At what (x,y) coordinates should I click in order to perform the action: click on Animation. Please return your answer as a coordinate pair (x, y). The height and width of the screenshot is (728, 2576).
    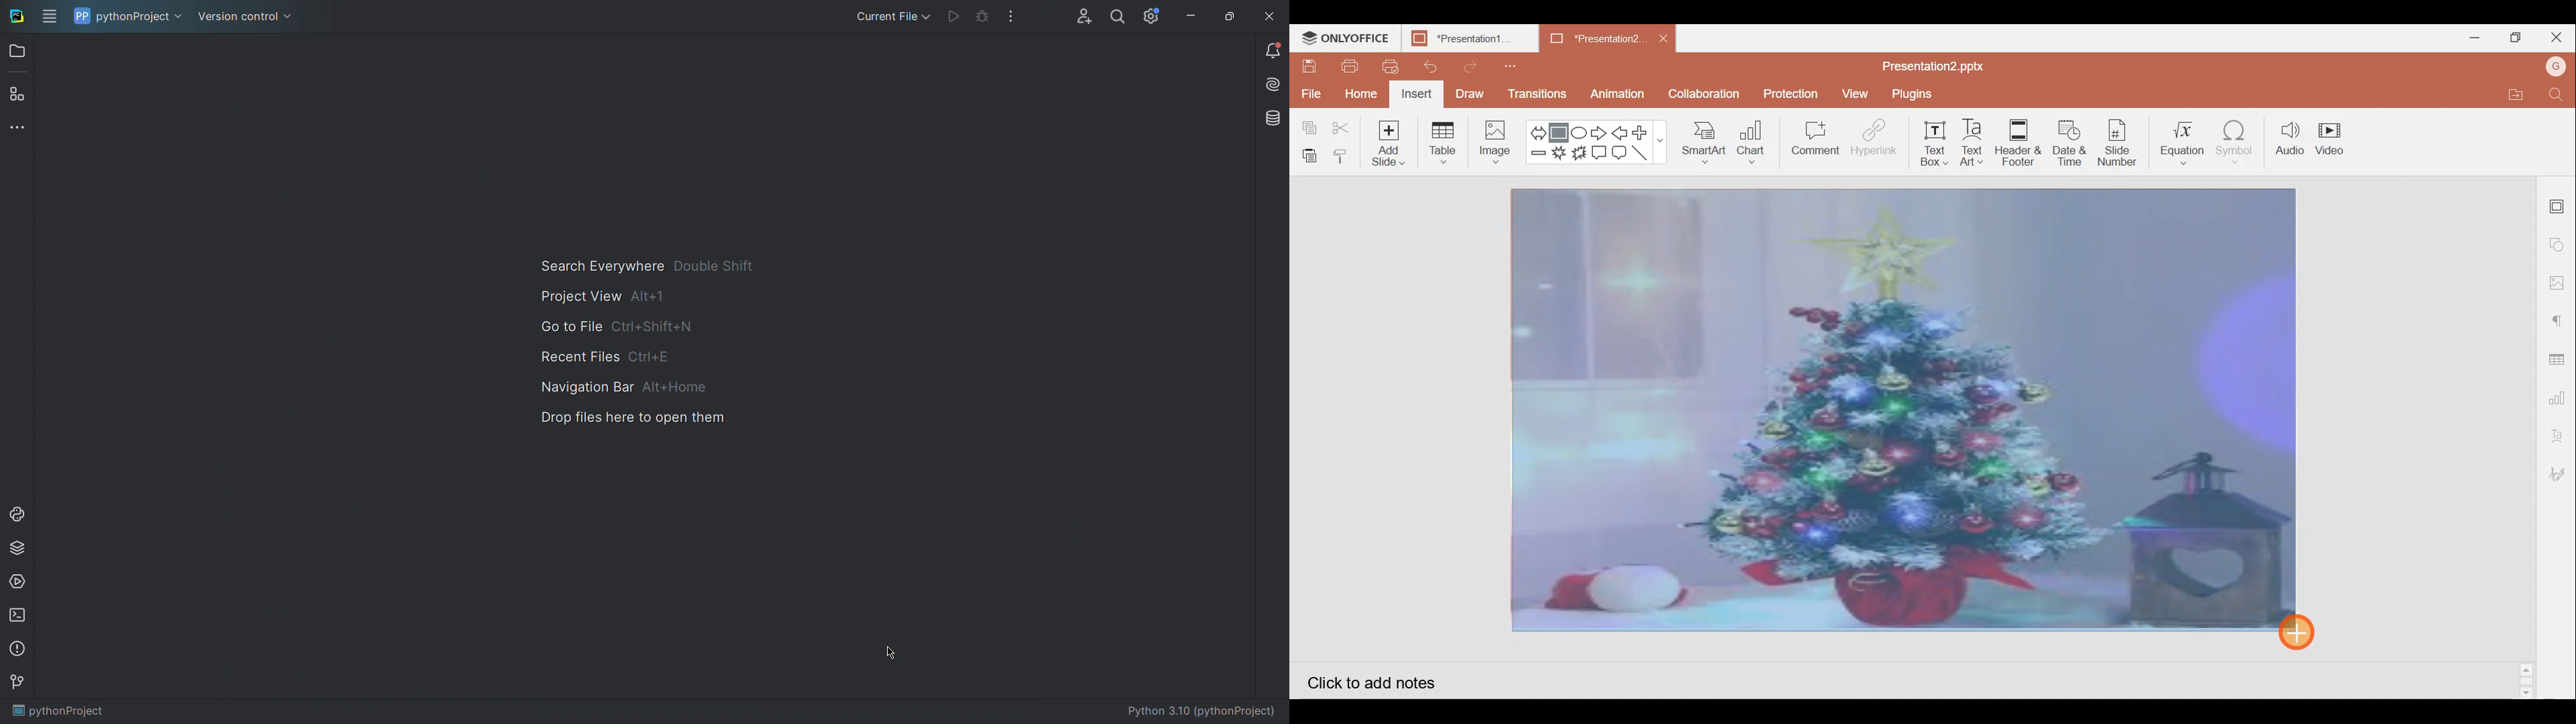
    Looking at the image, I should click on (1622, 91).